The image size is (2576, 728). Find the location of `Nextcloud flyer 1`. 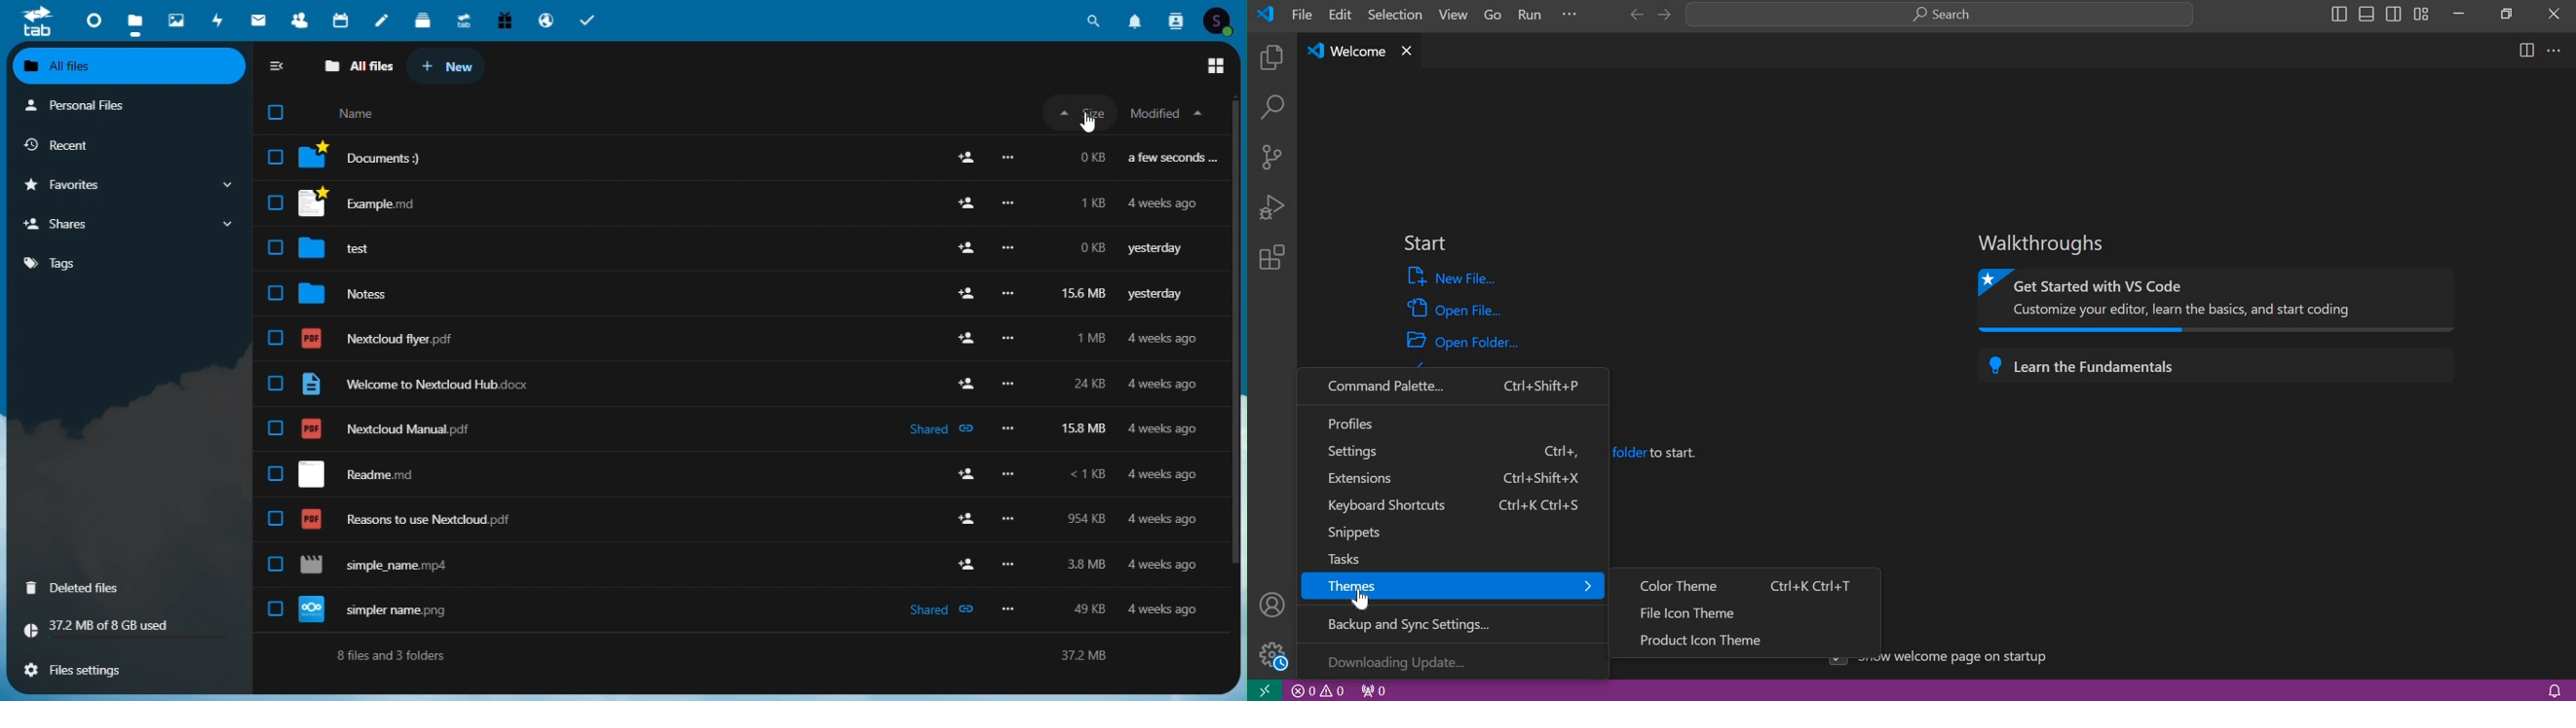

Nextcloud flyer 1 is located at coordinates (732, 338).